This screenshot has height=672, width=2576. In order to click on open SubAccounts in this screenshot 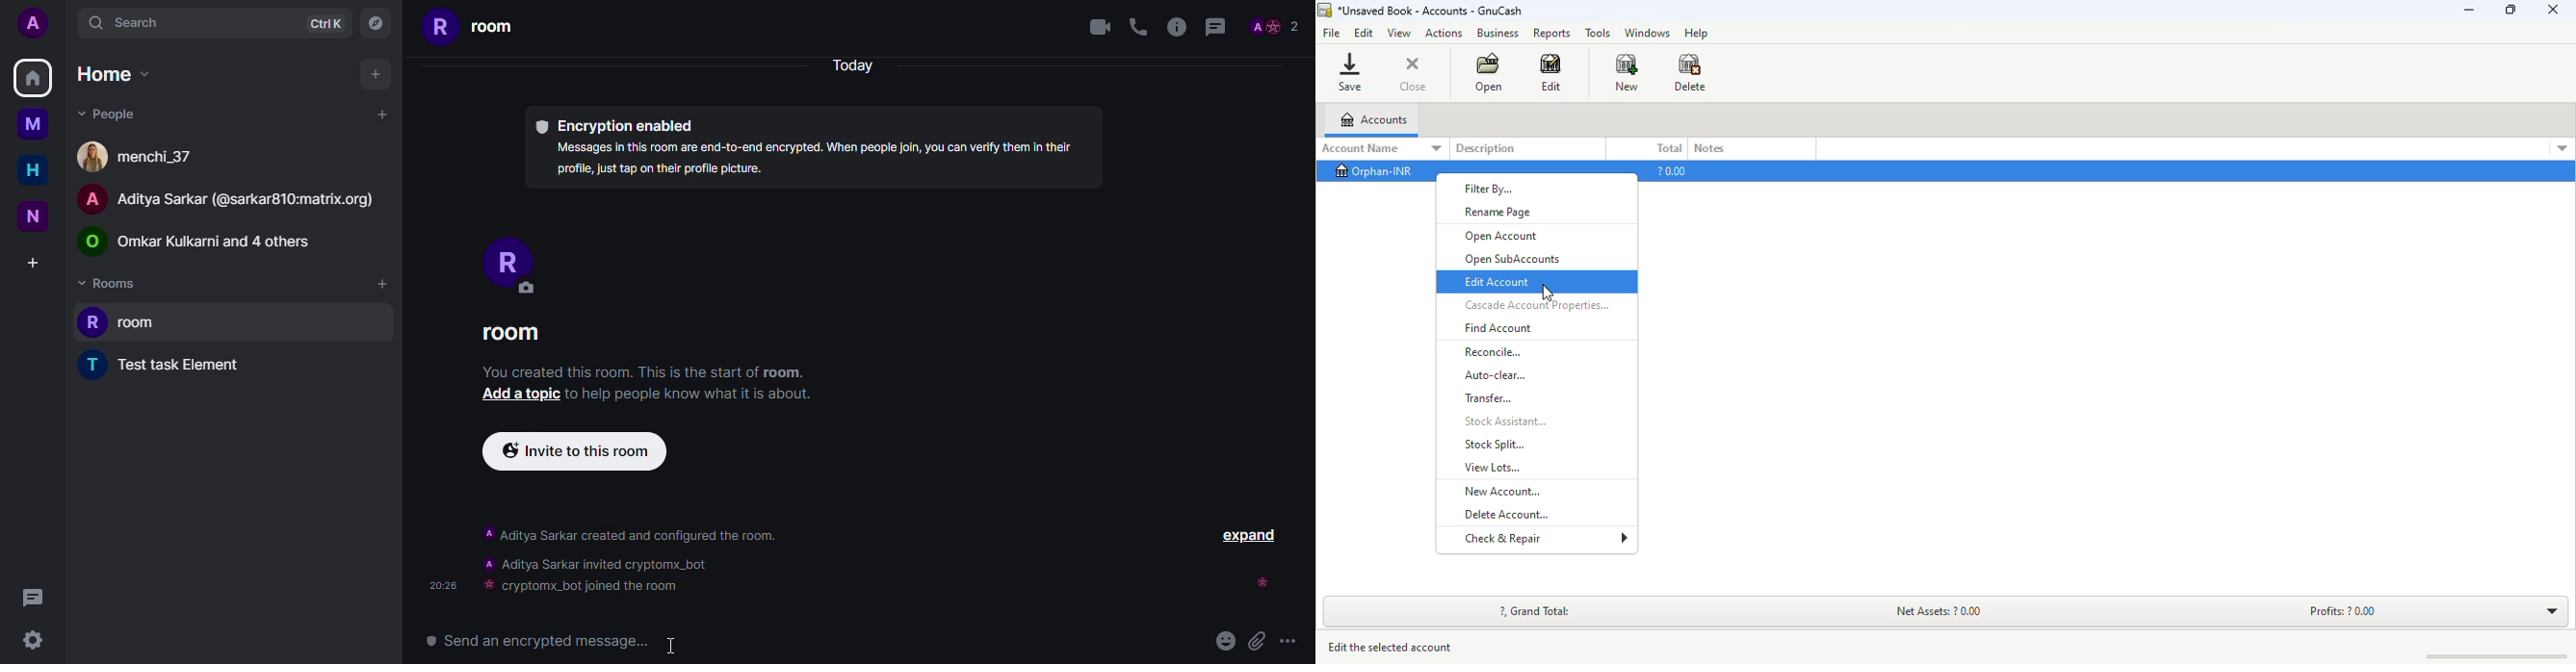, I will do `click(1513, 259)`.